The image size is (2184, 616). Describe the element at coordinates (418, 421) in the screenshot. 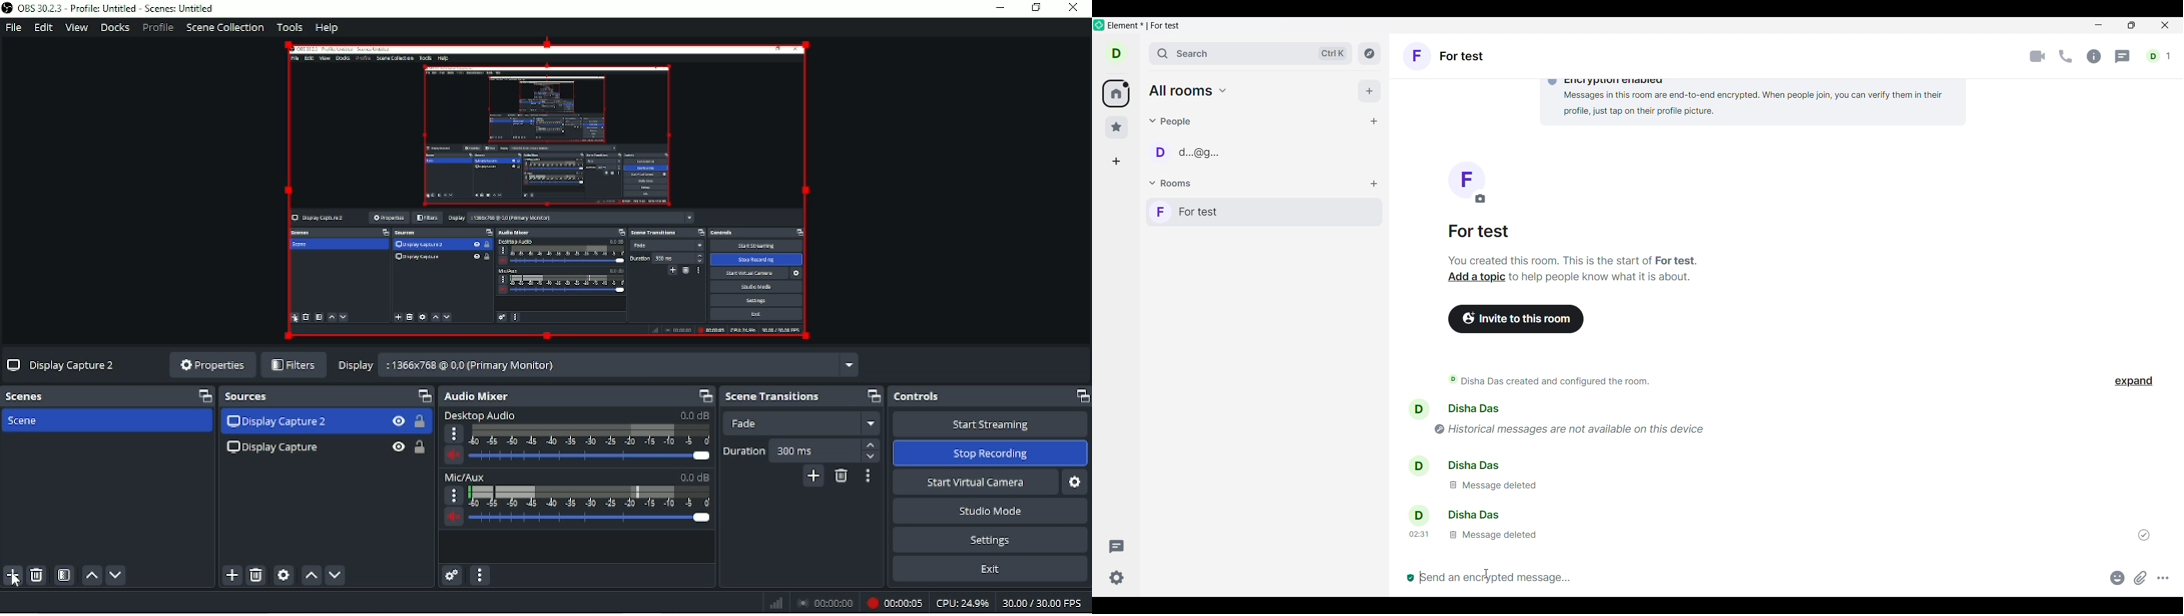

I see `Lock` at that location.